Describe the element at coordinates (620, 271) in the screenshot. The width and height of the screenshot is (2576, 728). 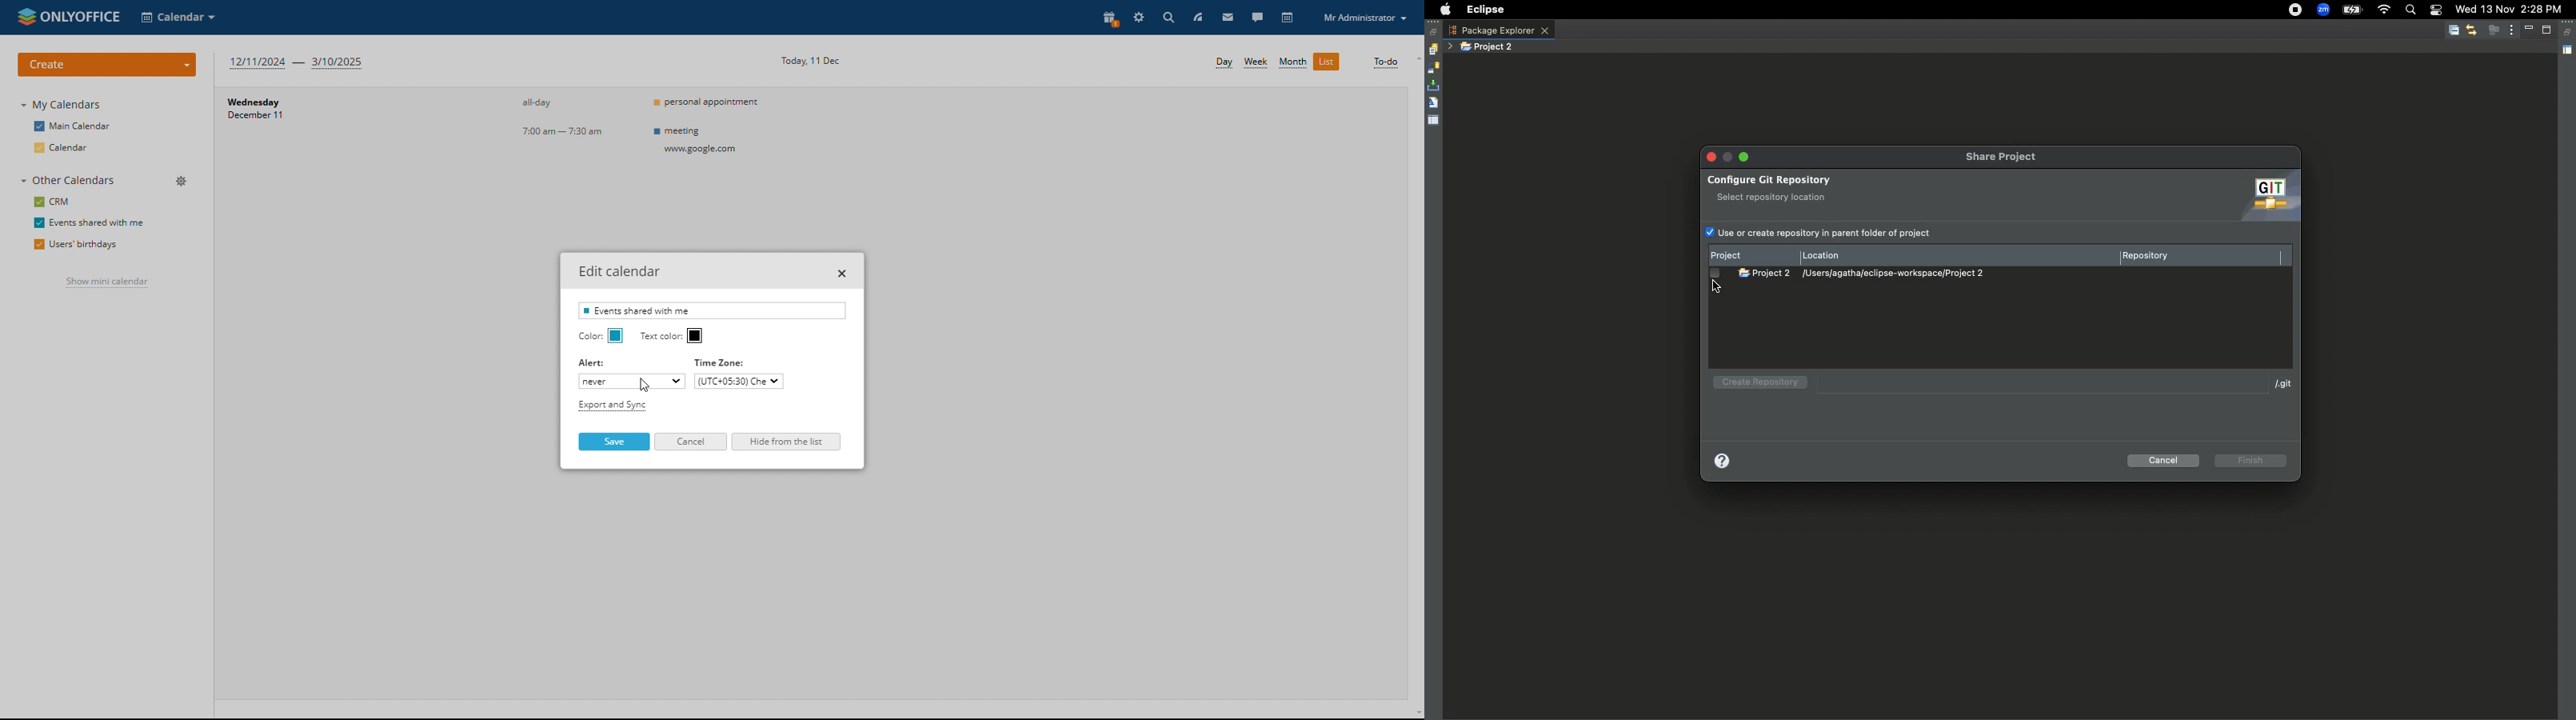
I see `edit calednar` at that location.